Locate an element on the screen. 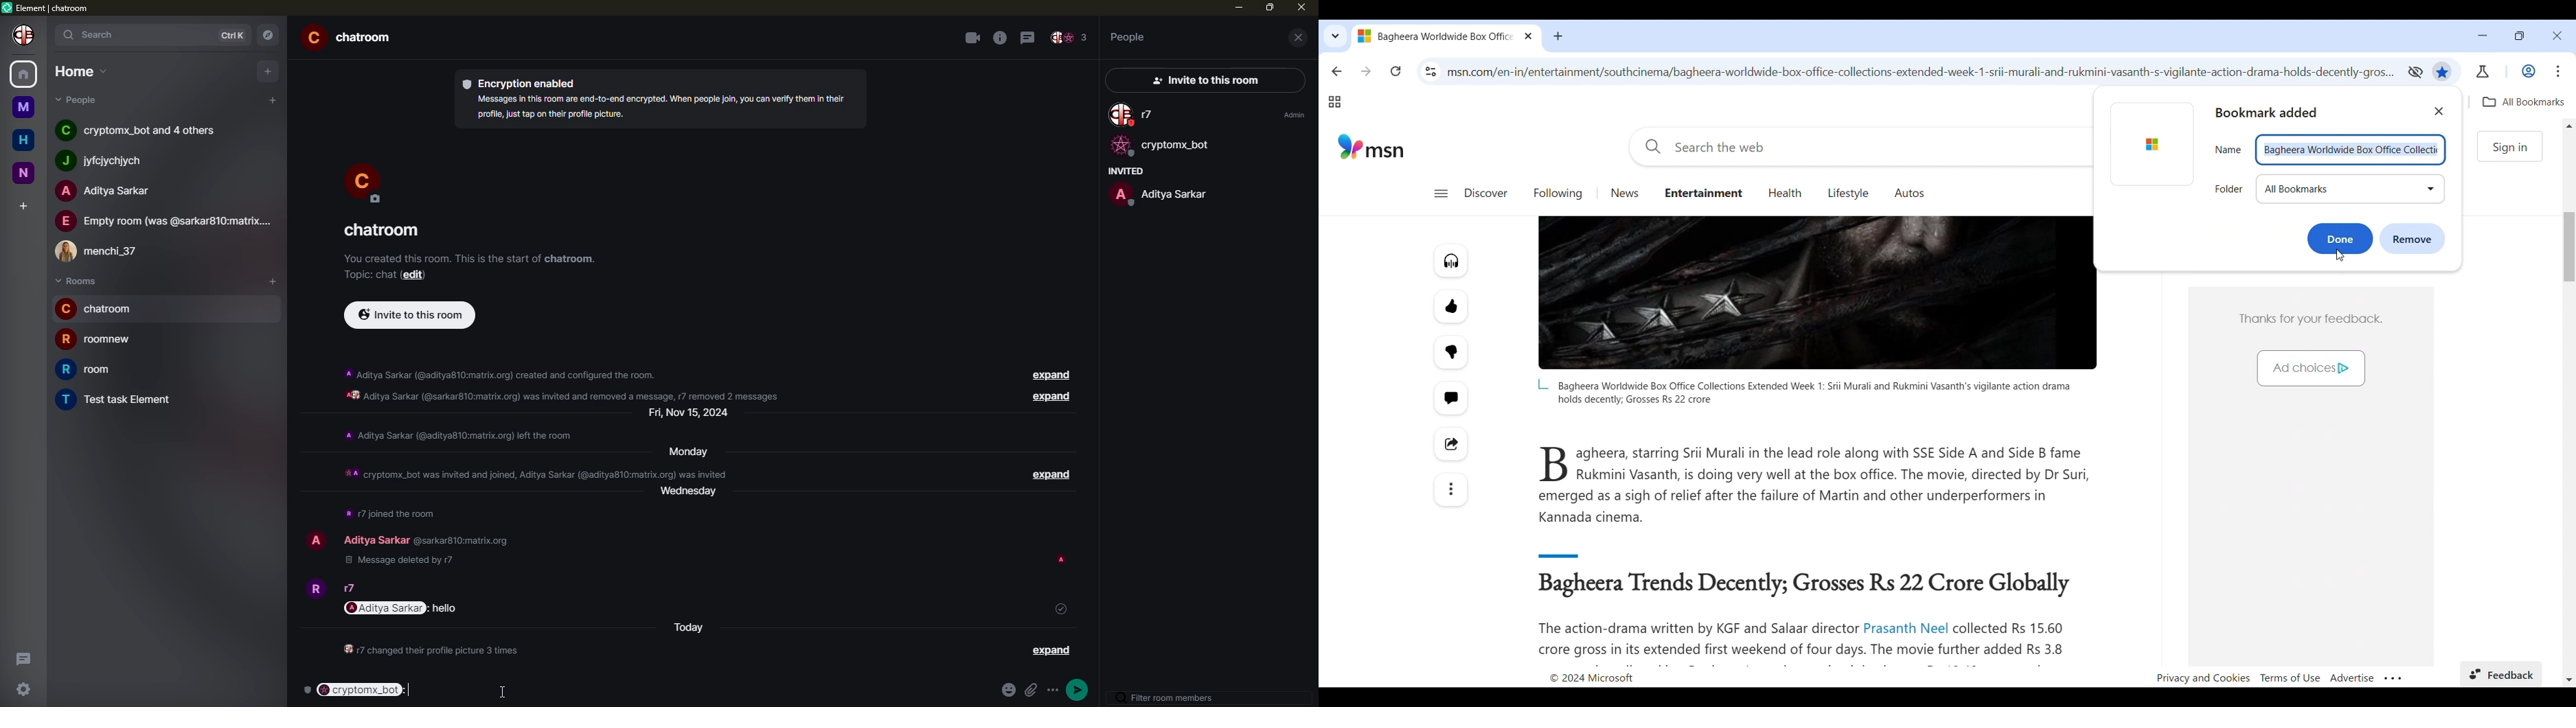  room is located at coordinates (381, 231).